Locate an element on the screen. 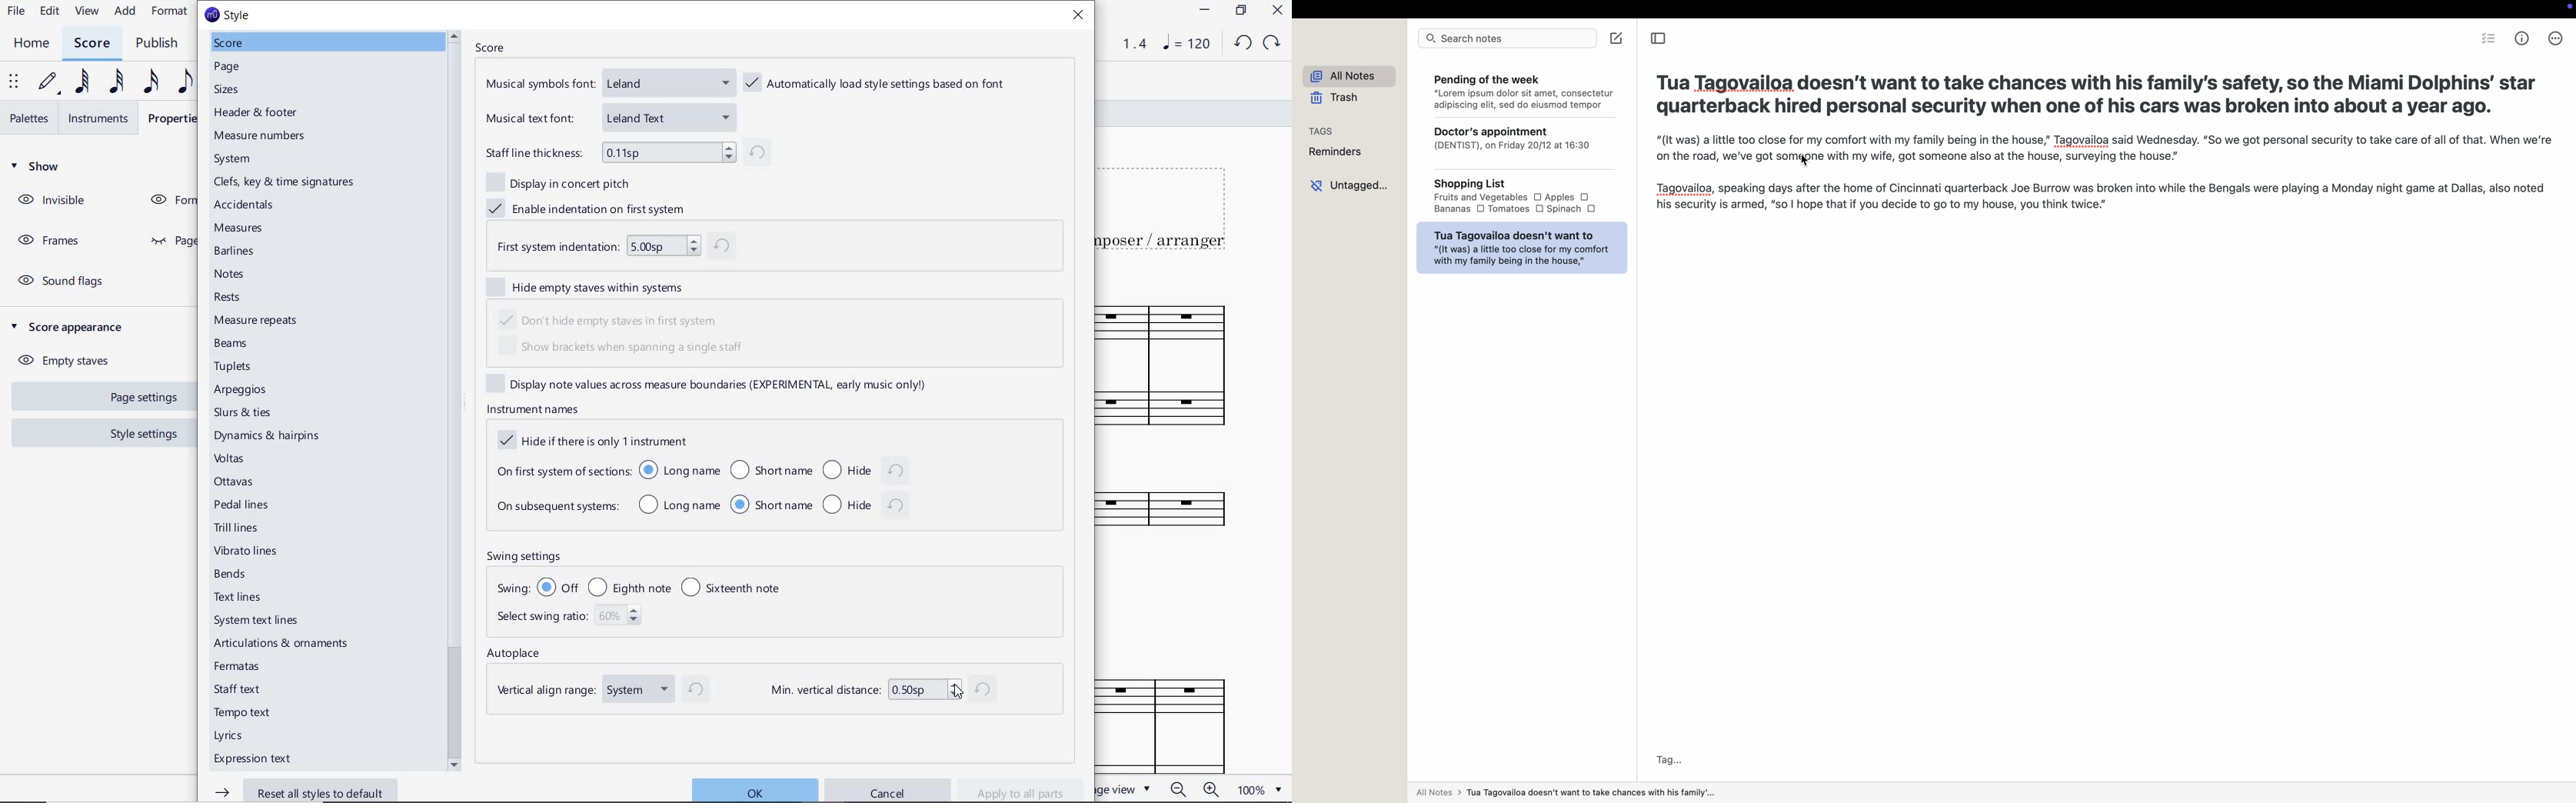 The width and height of the screenshot is (2576, 812). HIDE EMPTY STARVES WITH SYSTEM is located at coordinates (593, 288).